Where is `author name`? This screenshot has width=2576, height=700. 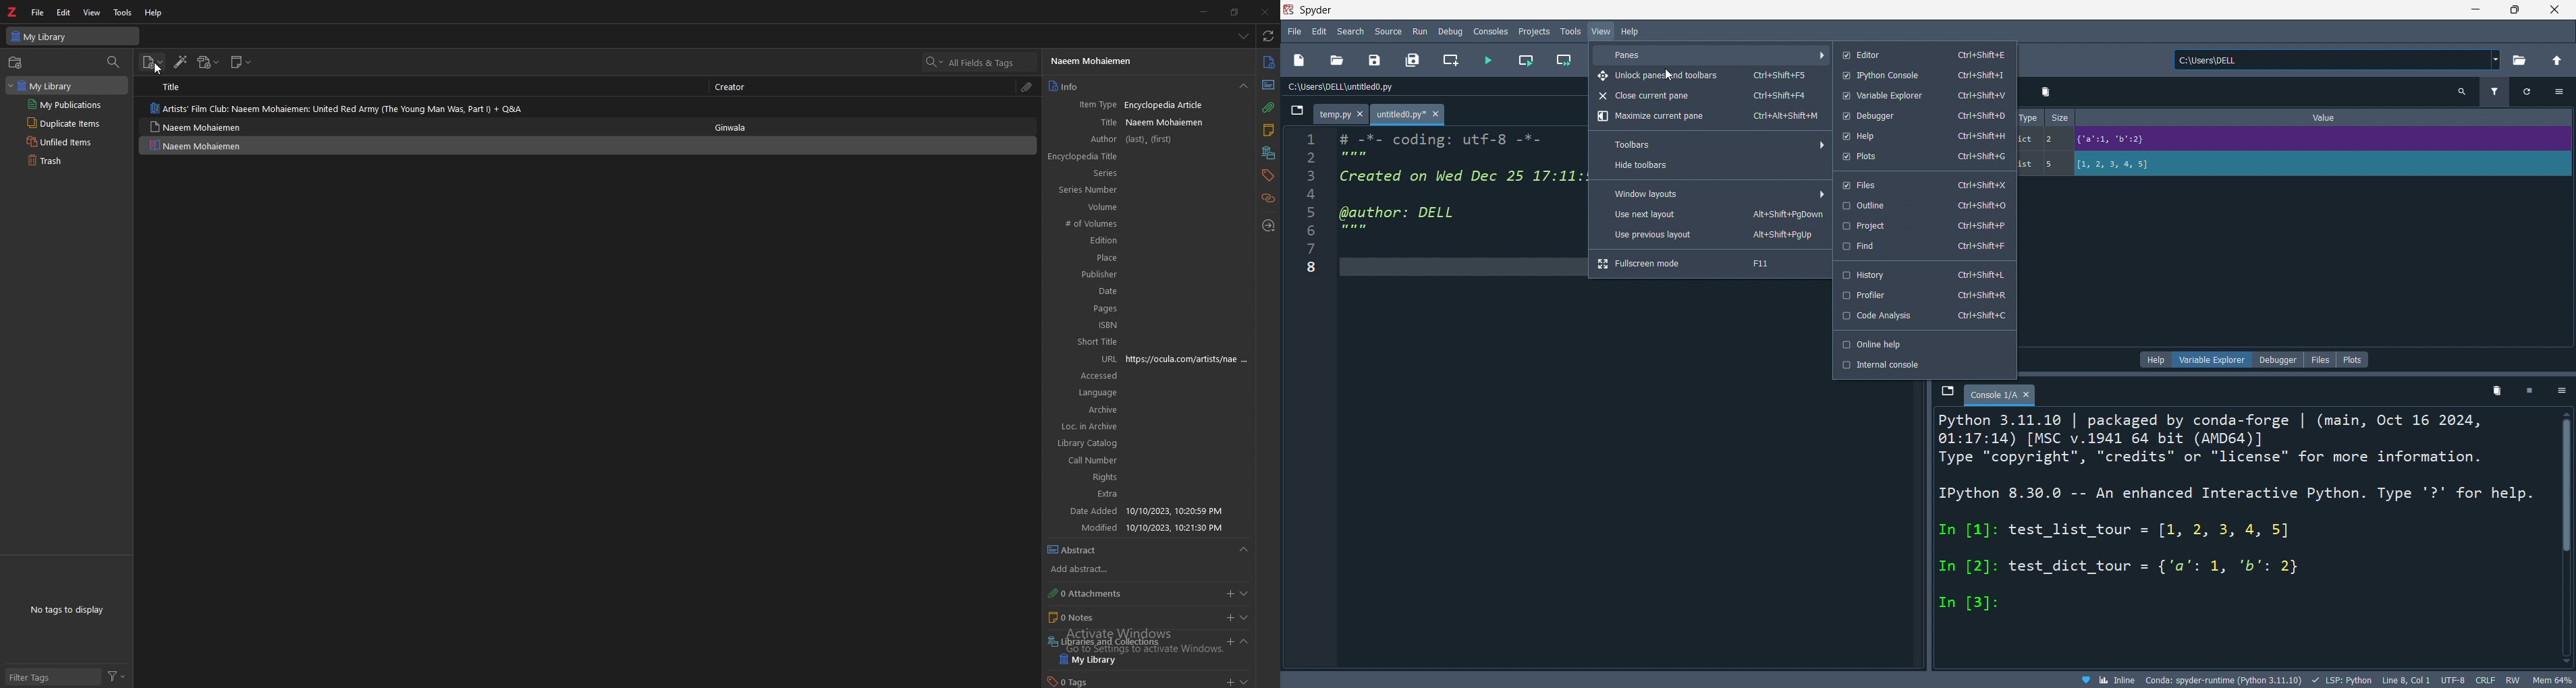
author name is located at coordinates (1145, 61).